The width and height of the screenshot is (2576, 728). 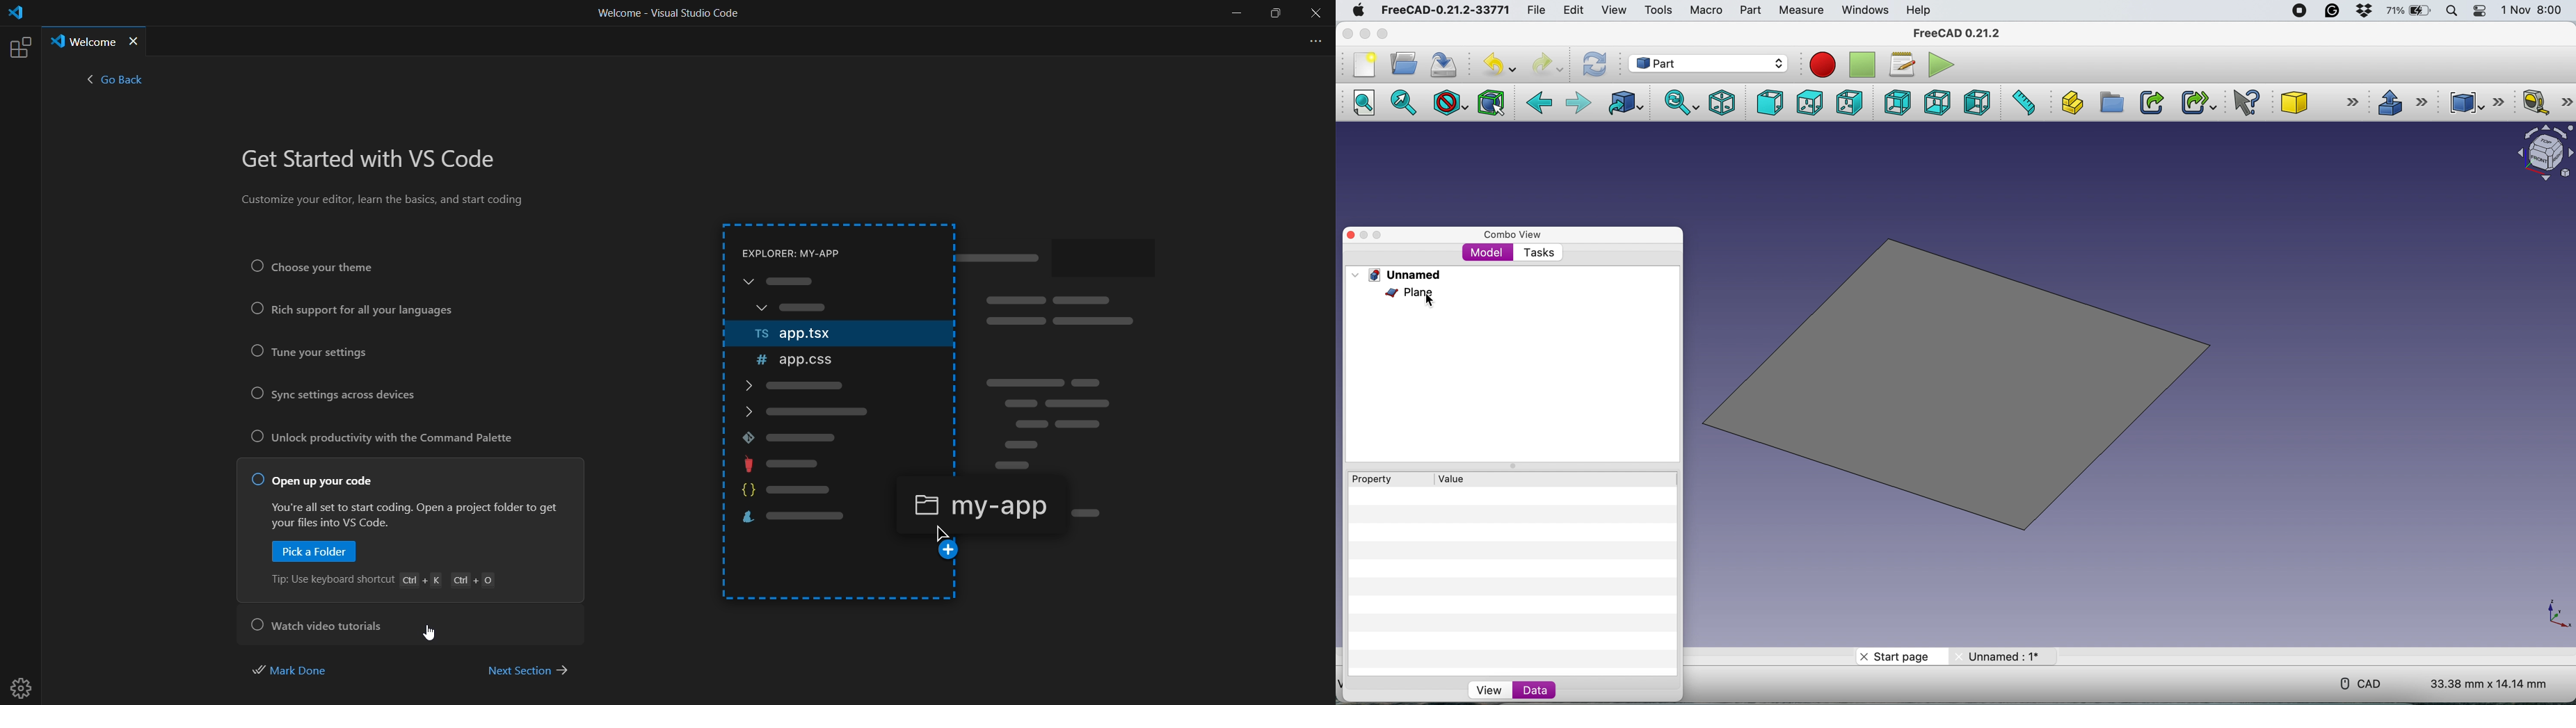 I want to click on combo view, so click(x=1517, y=235).